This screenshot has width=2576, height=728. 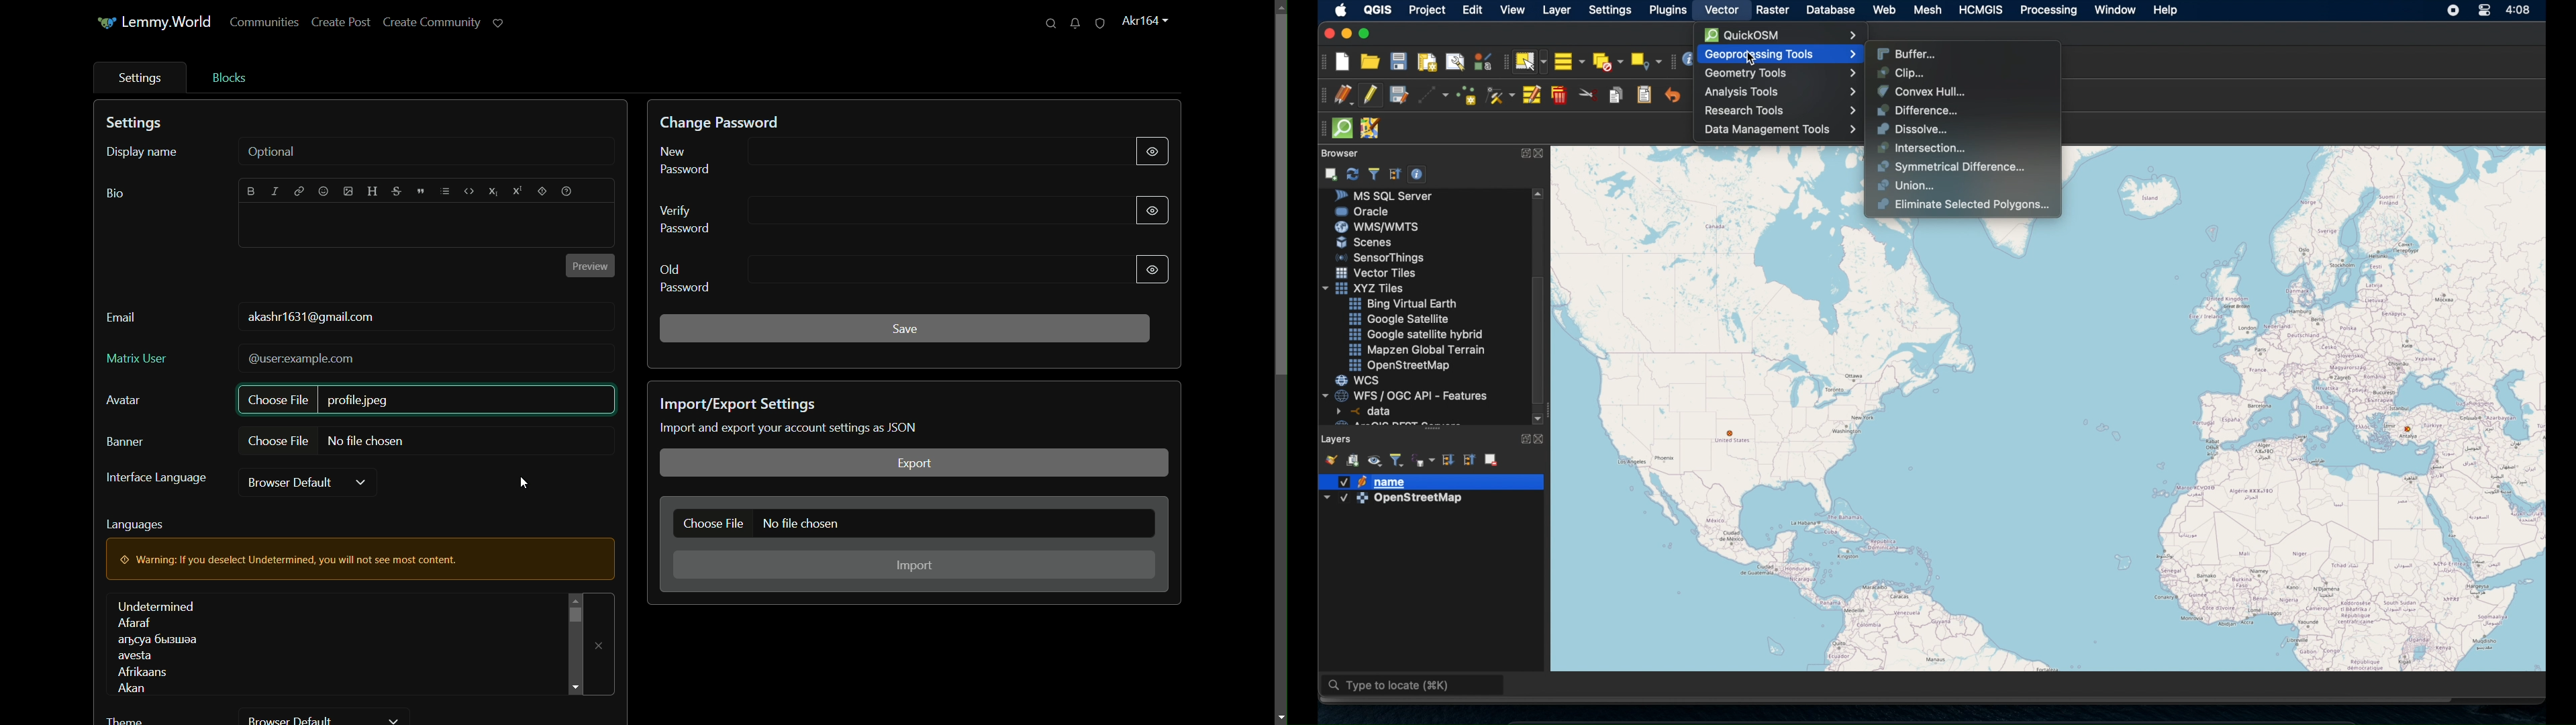 What do you see at coordinates (1373, 173) in the screenshot?
I see `filter browser` at bounding box center [1373, 173].